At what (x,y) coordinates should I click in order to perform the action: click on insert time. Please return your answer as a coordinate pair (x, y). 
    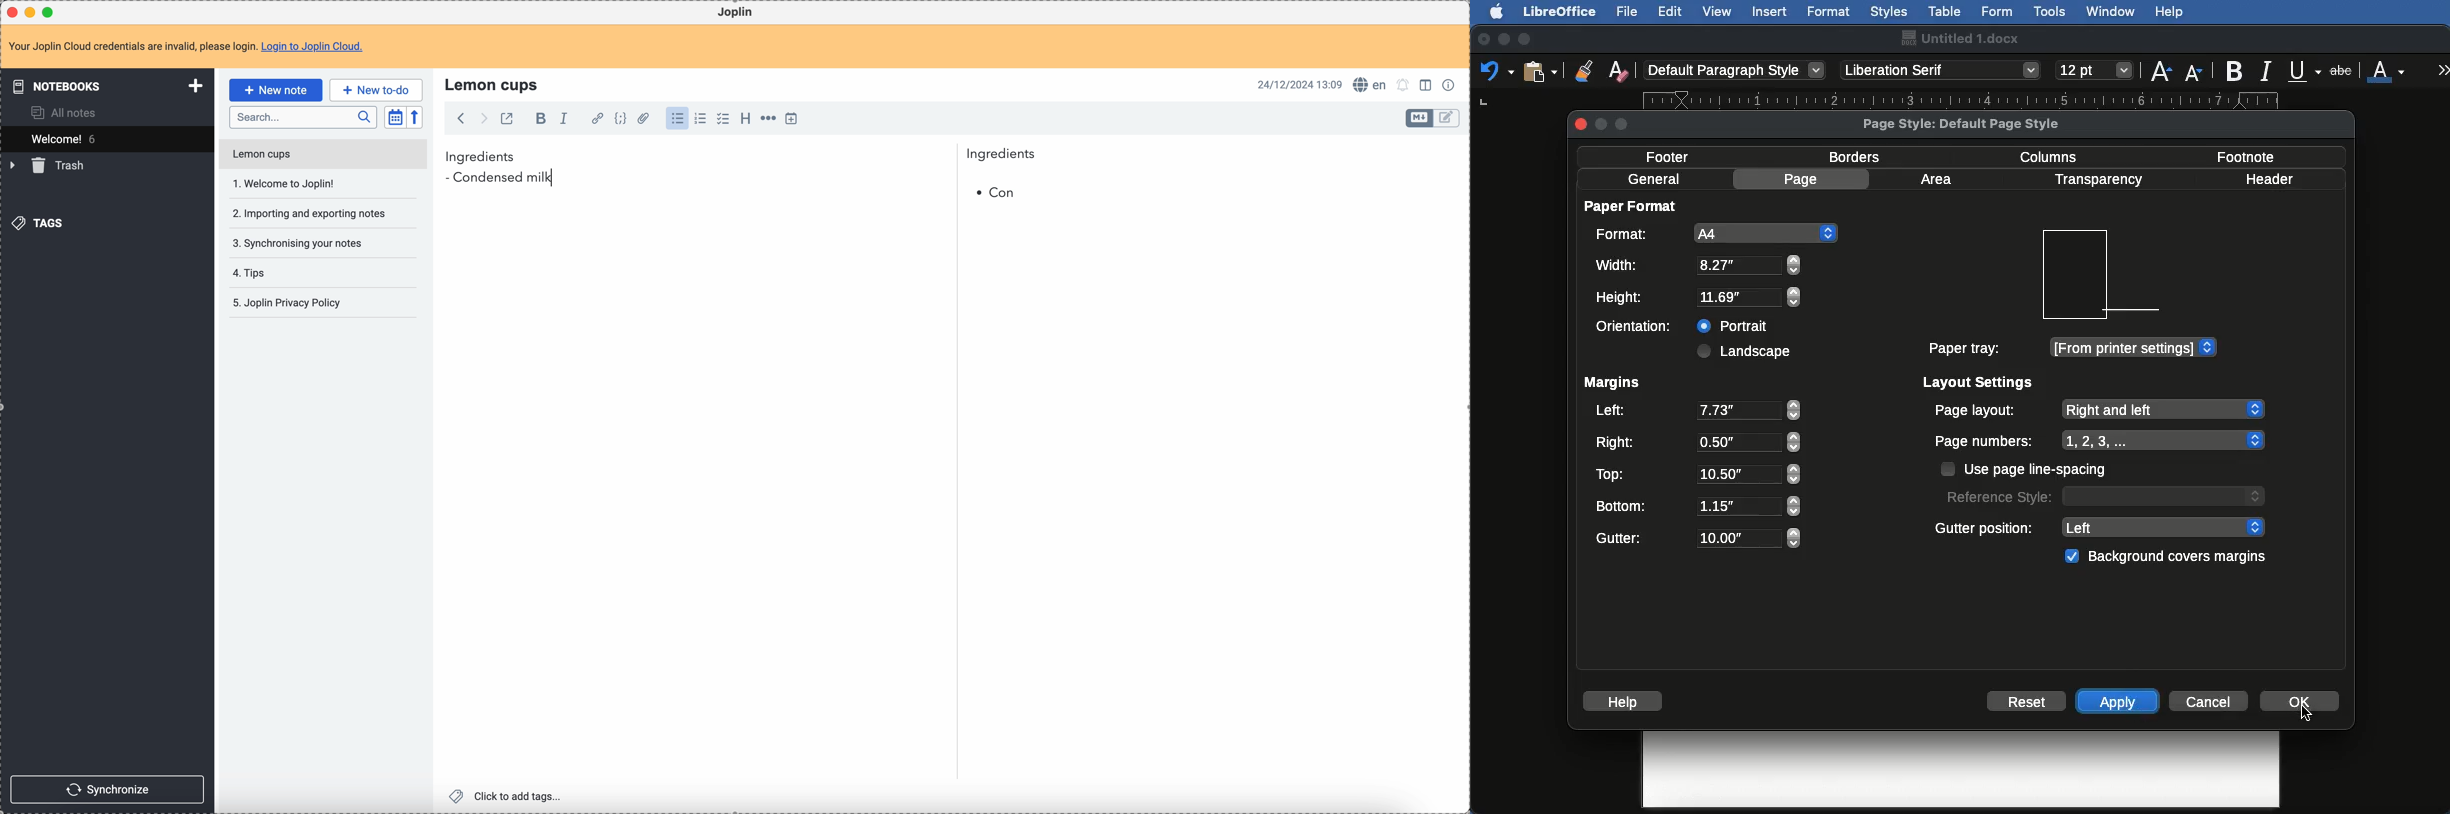
    Looking at the image, I should click on (791, 118).